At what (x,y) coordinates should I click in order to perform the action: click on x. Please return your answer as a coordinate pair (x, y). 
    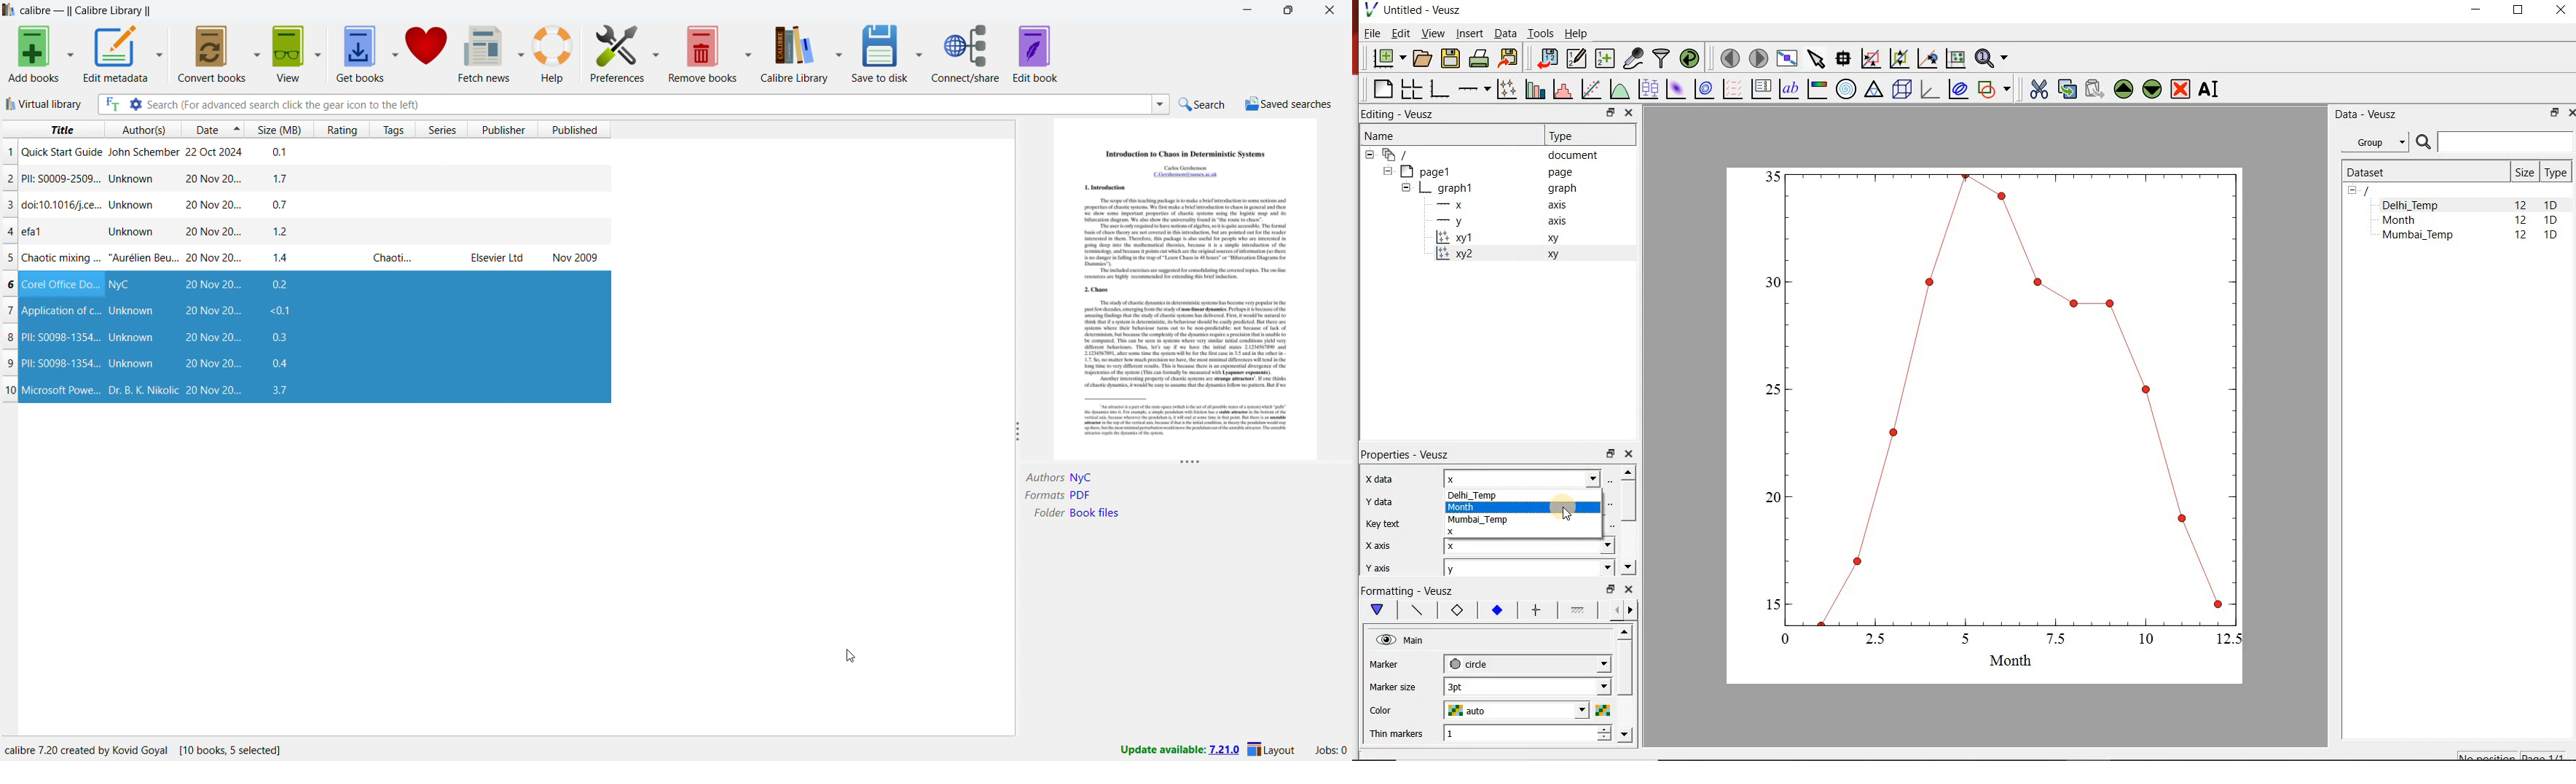
    Looking at the image, I should click on (1525, 531).